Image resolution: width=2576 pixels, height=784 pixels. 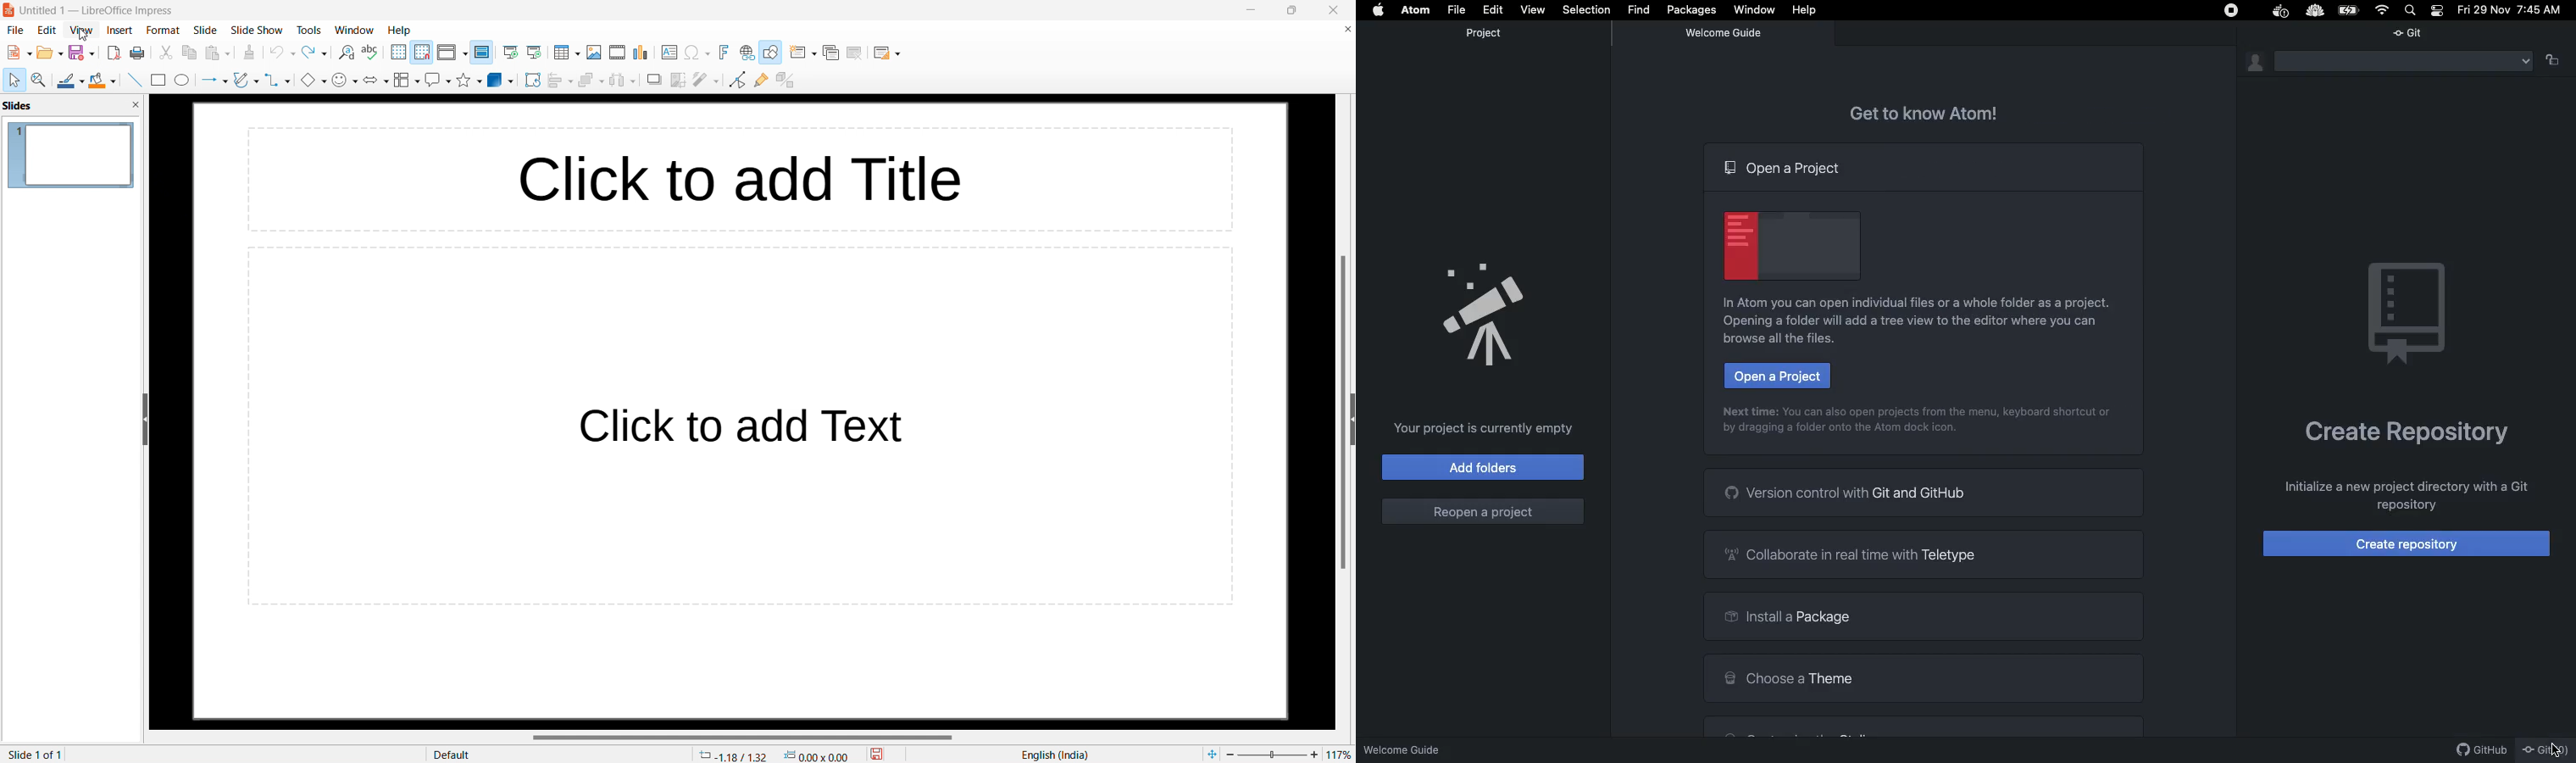 What do you see at coordinates (189, 53) in the screenshot?
I see `copy` at bounding box center [189, 53].